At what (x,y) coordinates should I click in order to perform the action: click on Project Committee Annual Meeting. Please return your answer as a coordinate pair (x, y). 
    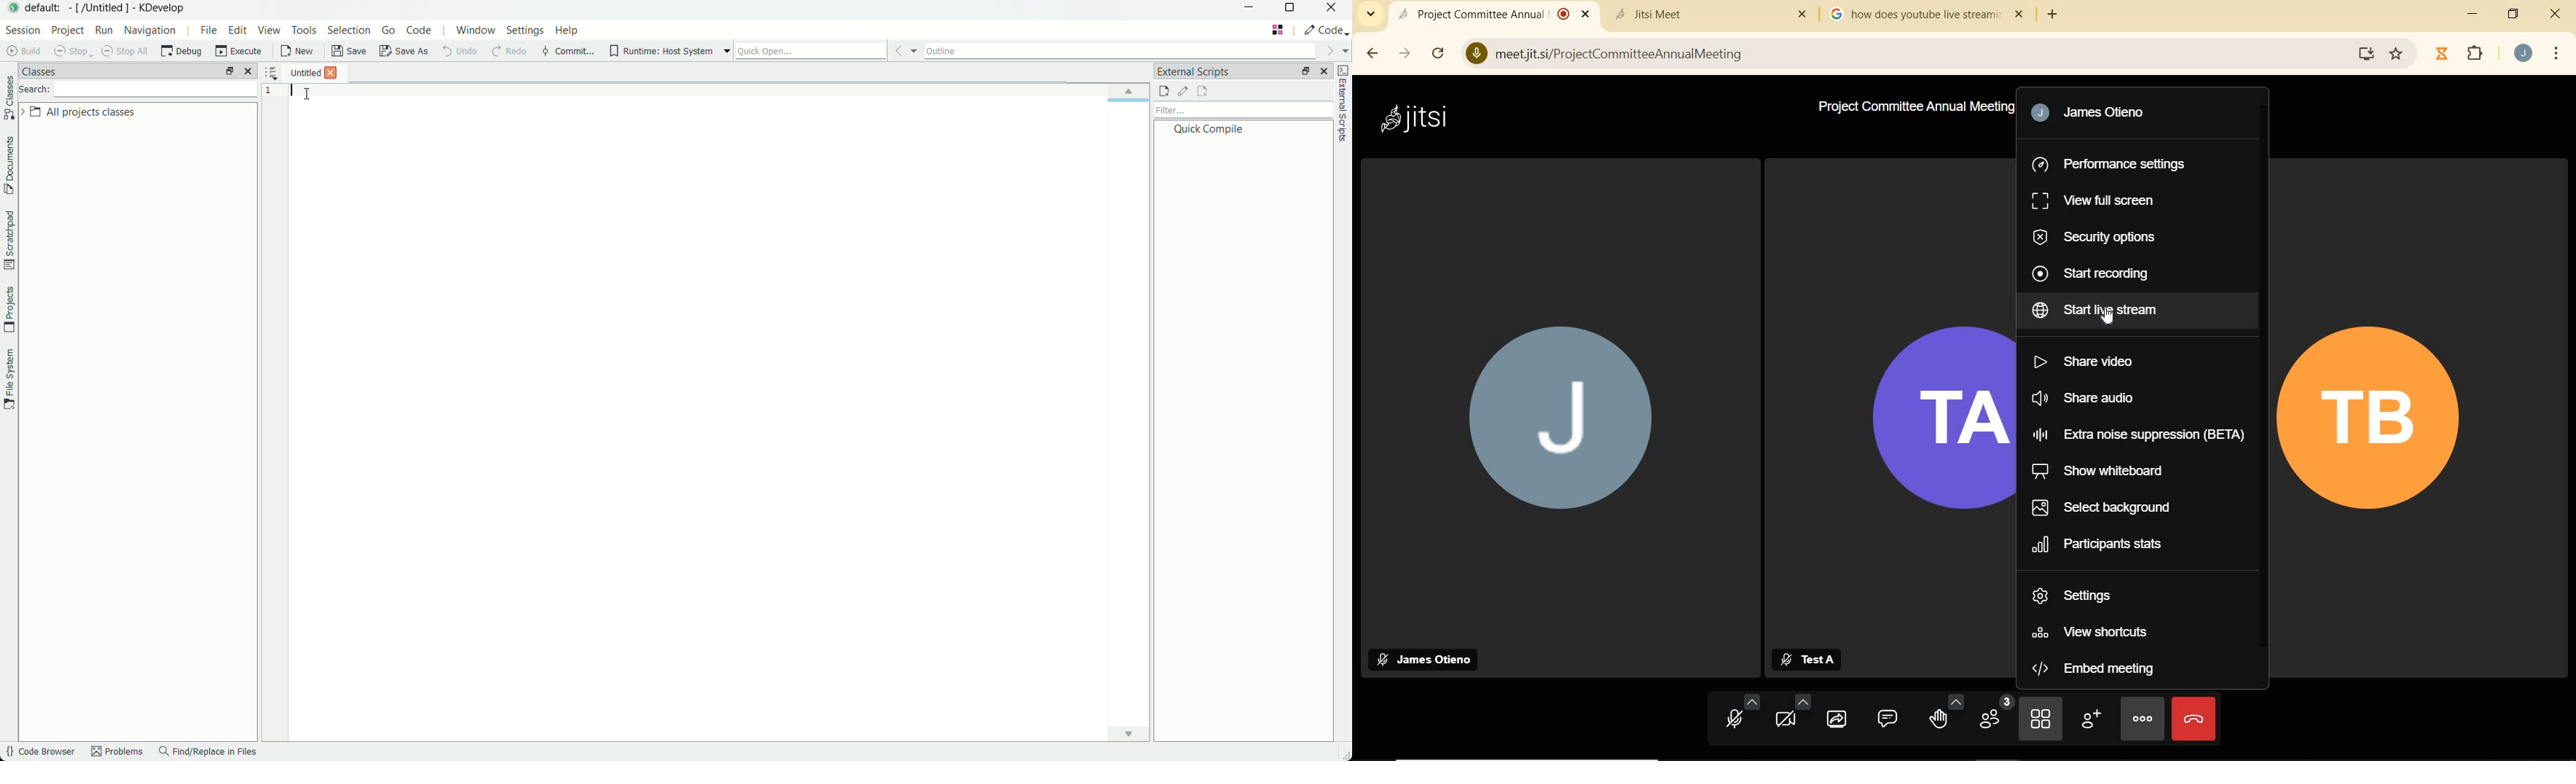
    Looking at the image, I should click on (1912, 106).